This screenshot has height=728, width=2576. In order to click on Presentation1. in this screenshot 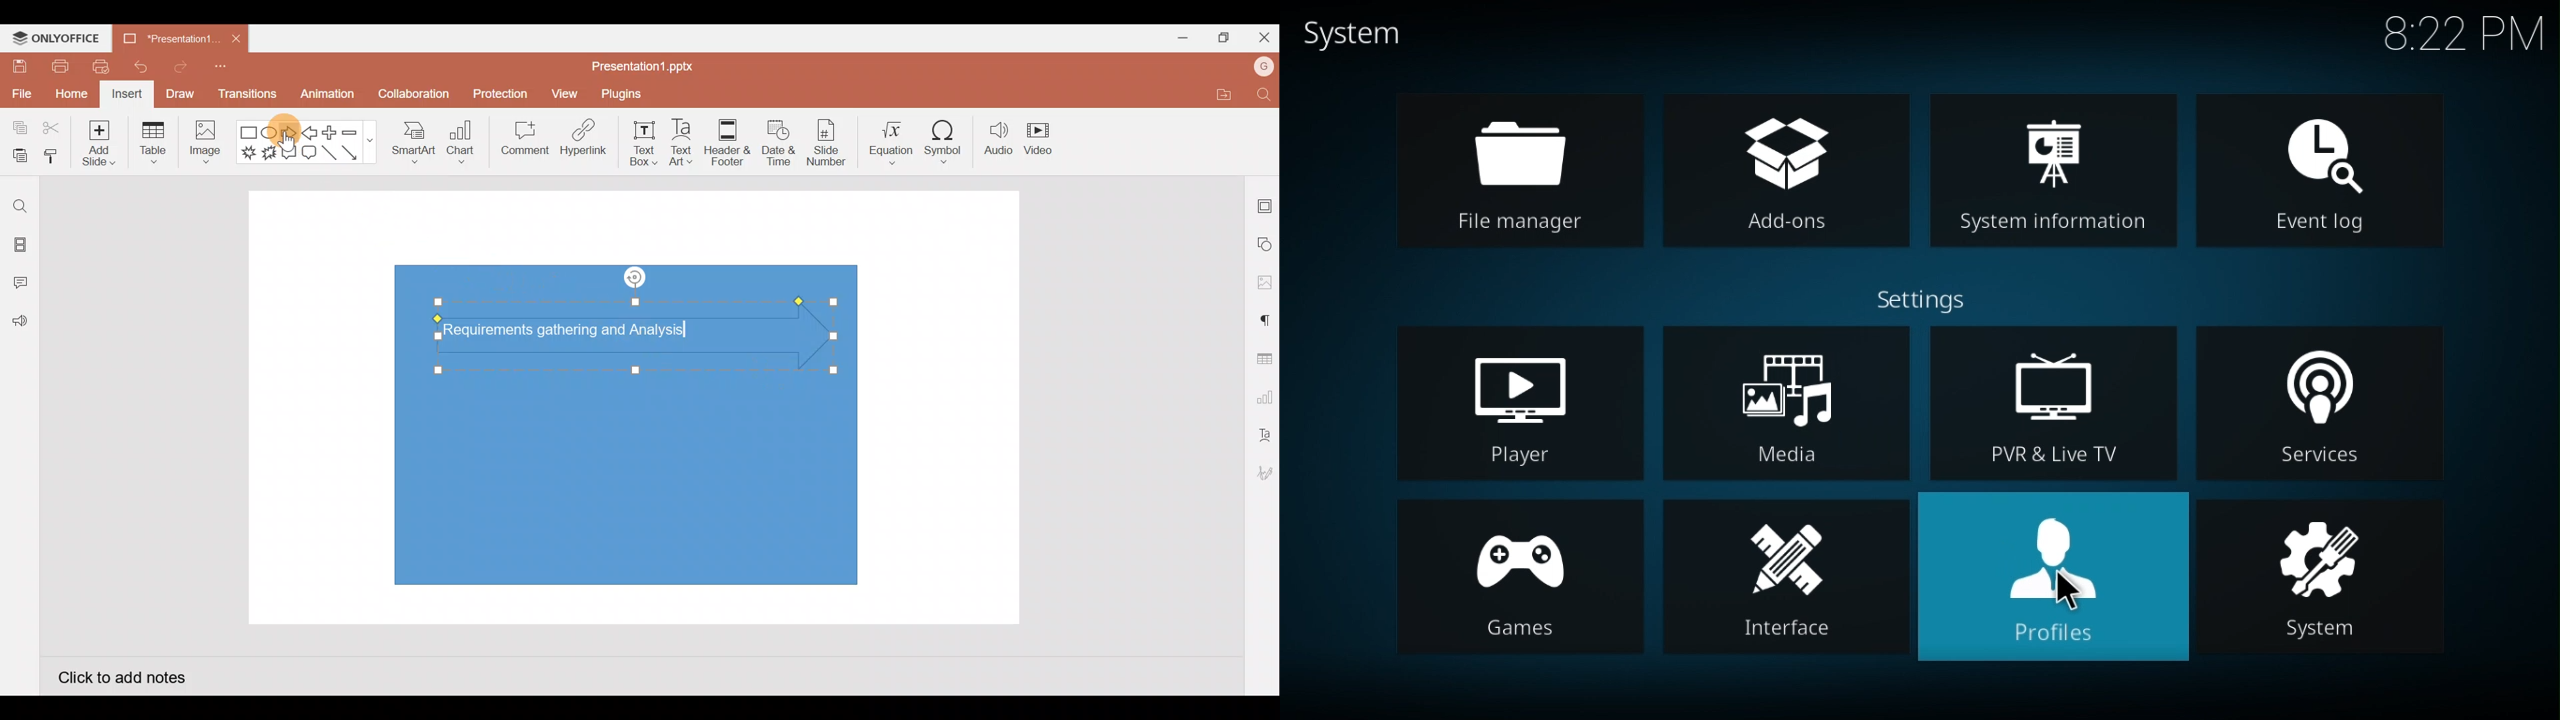, I will do `click(167, 36)`.